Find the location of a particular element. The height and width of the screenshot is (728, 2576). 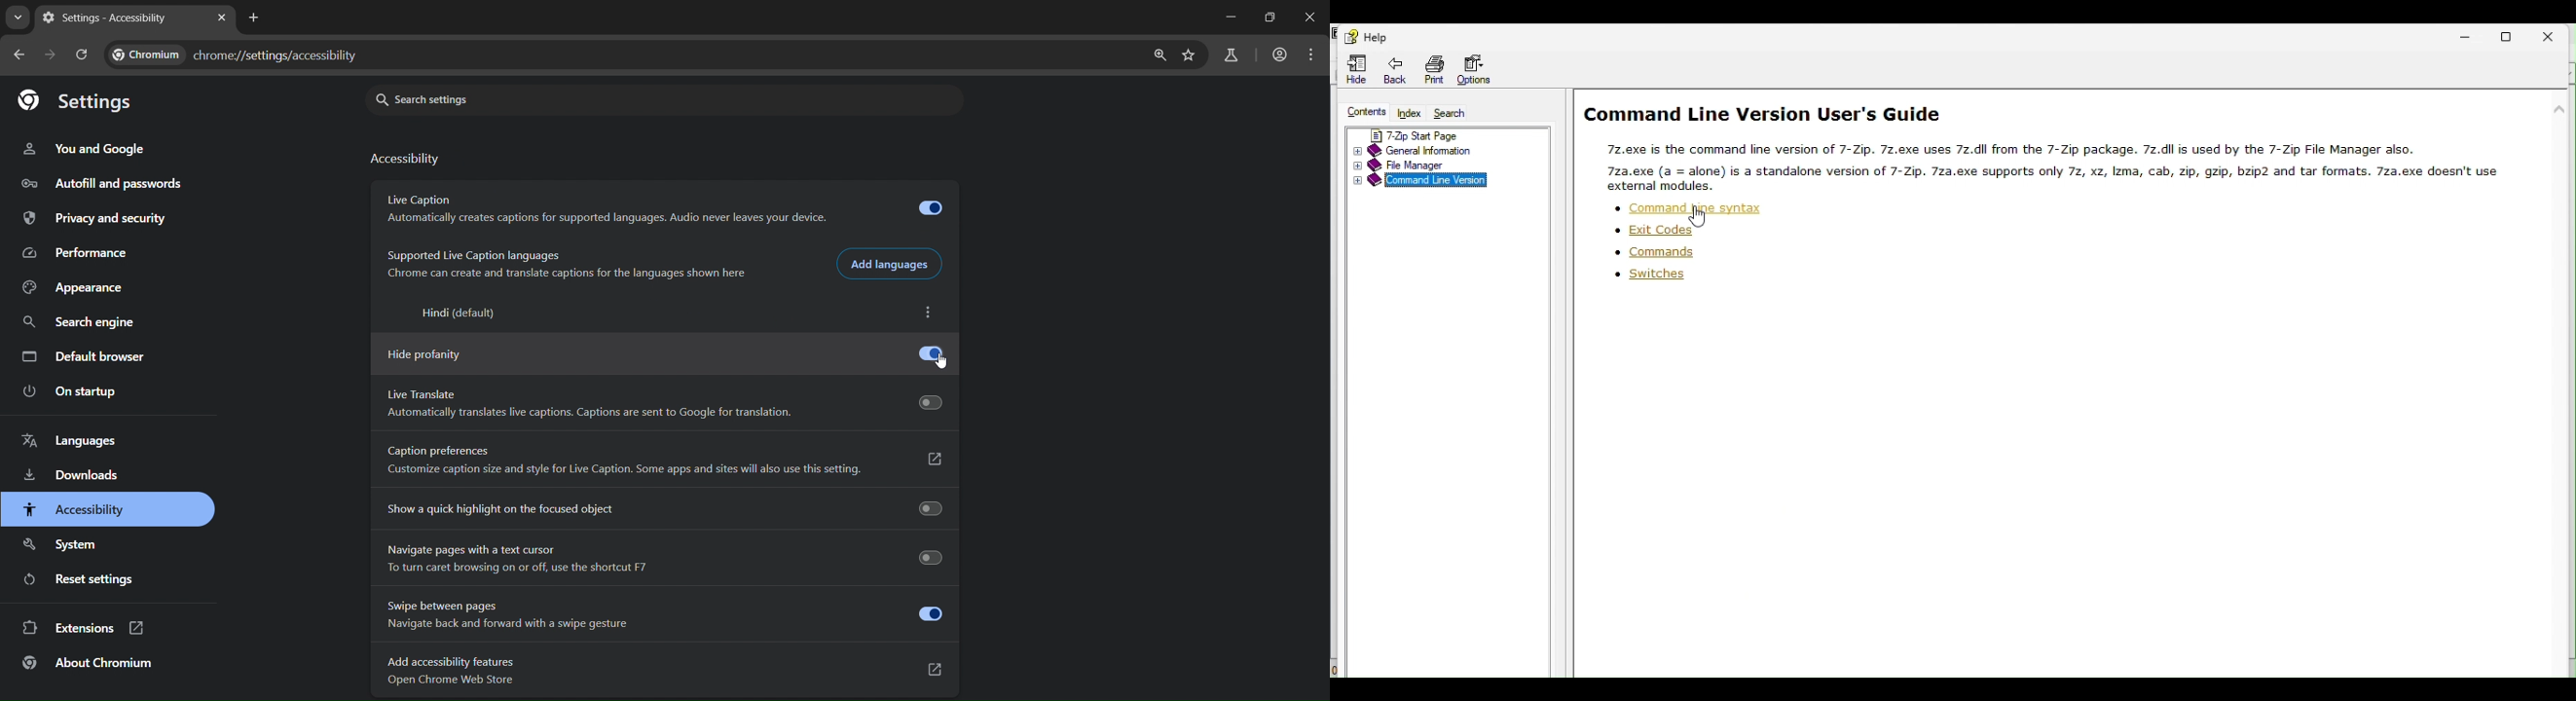

system is located at coordinates (68, 547).